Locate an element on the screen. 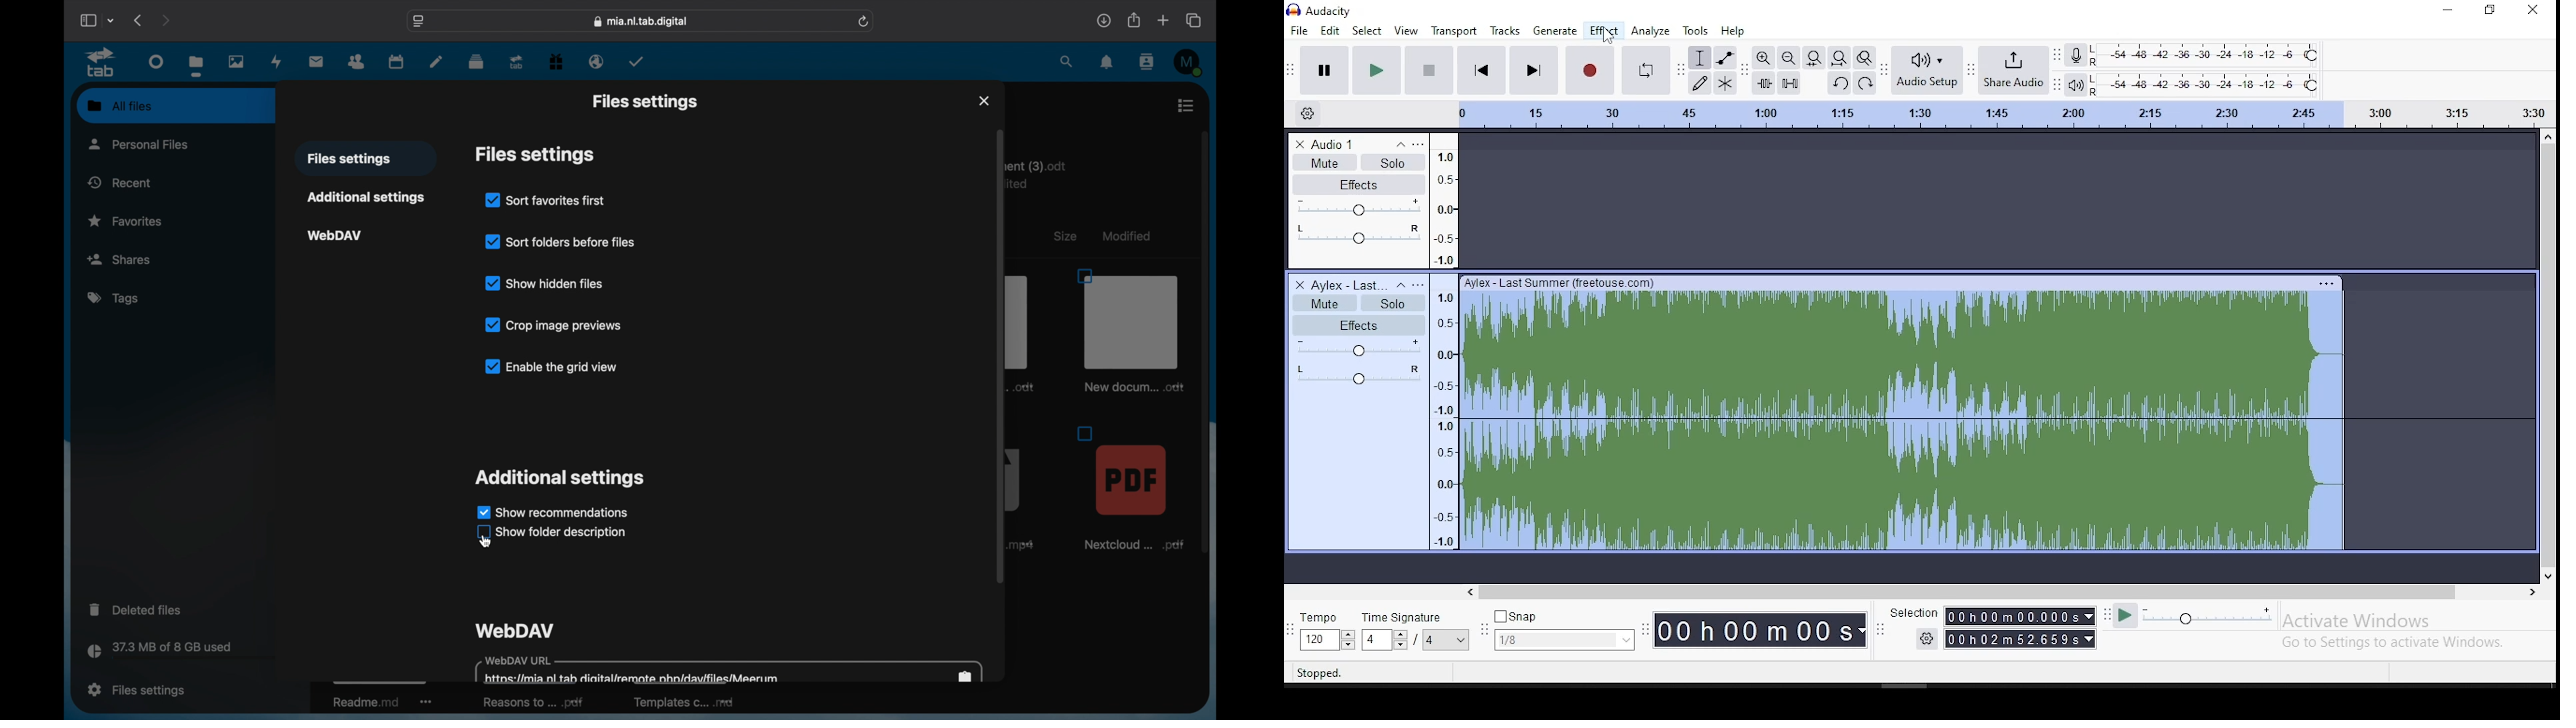 Image resolution: width=2576 pixels, height=728 pixels. files settings is located at coordinates (535, 155).